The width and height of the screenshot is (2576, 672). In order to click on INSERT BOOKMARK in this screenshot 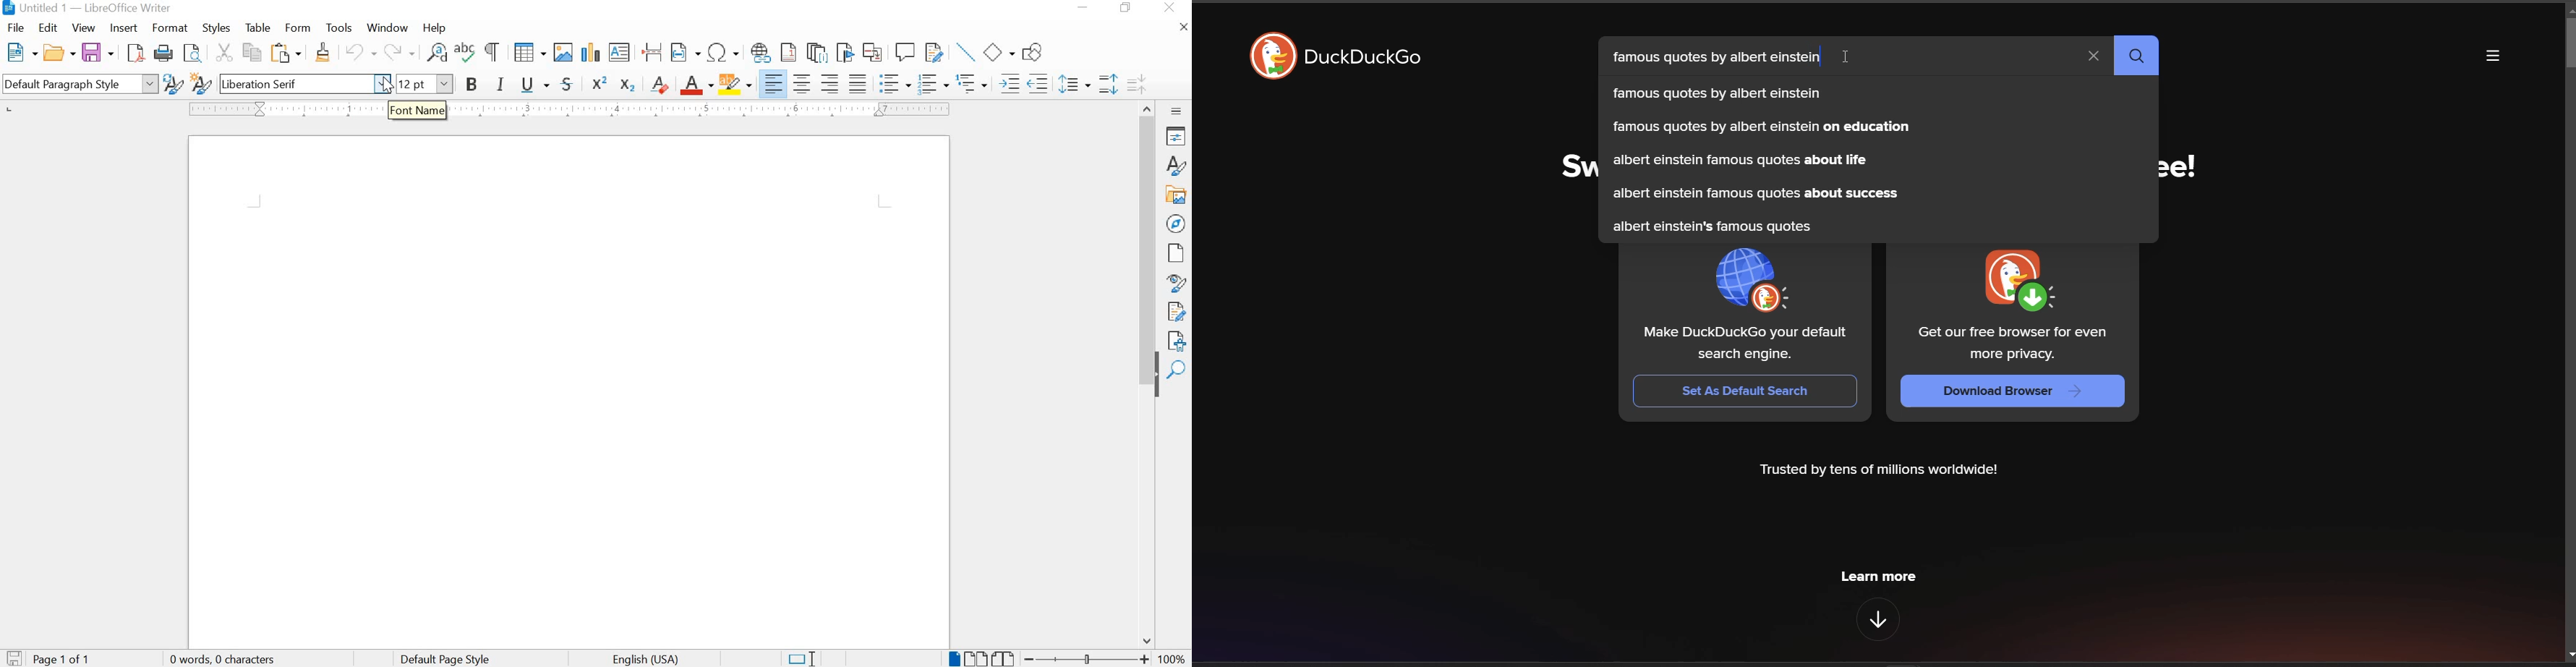, I will do `click(846, 53)`.